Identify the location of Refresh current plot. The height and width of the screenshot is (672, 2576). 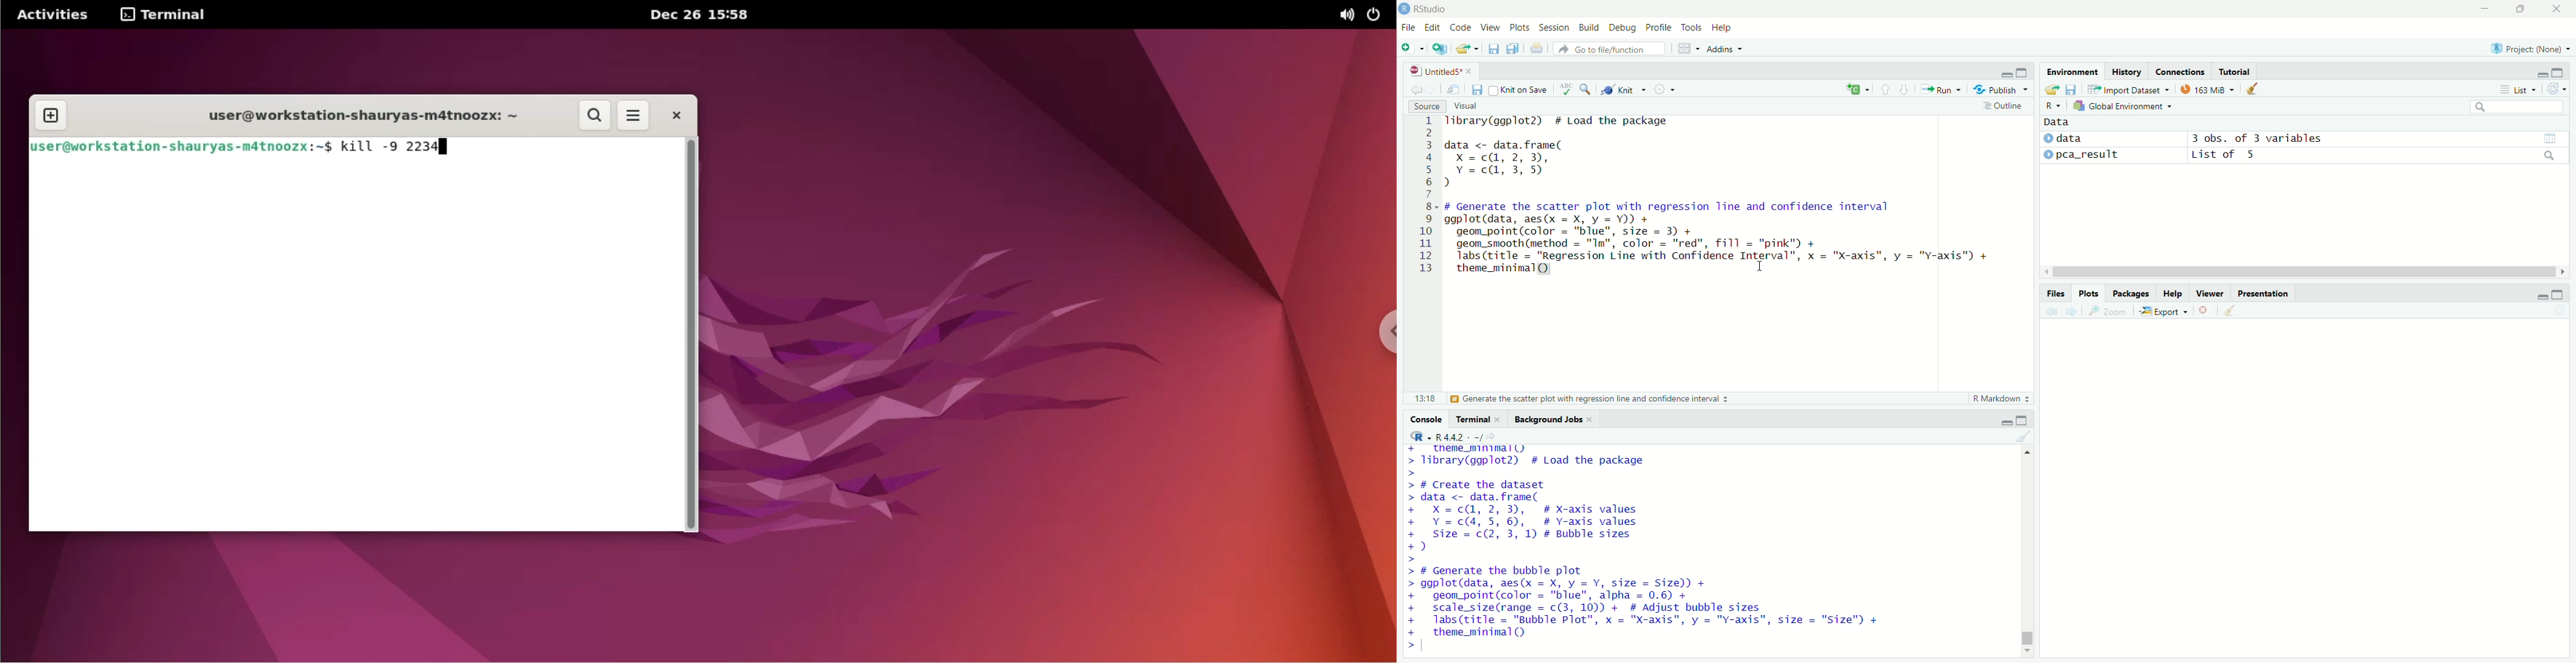
(2560, 310).